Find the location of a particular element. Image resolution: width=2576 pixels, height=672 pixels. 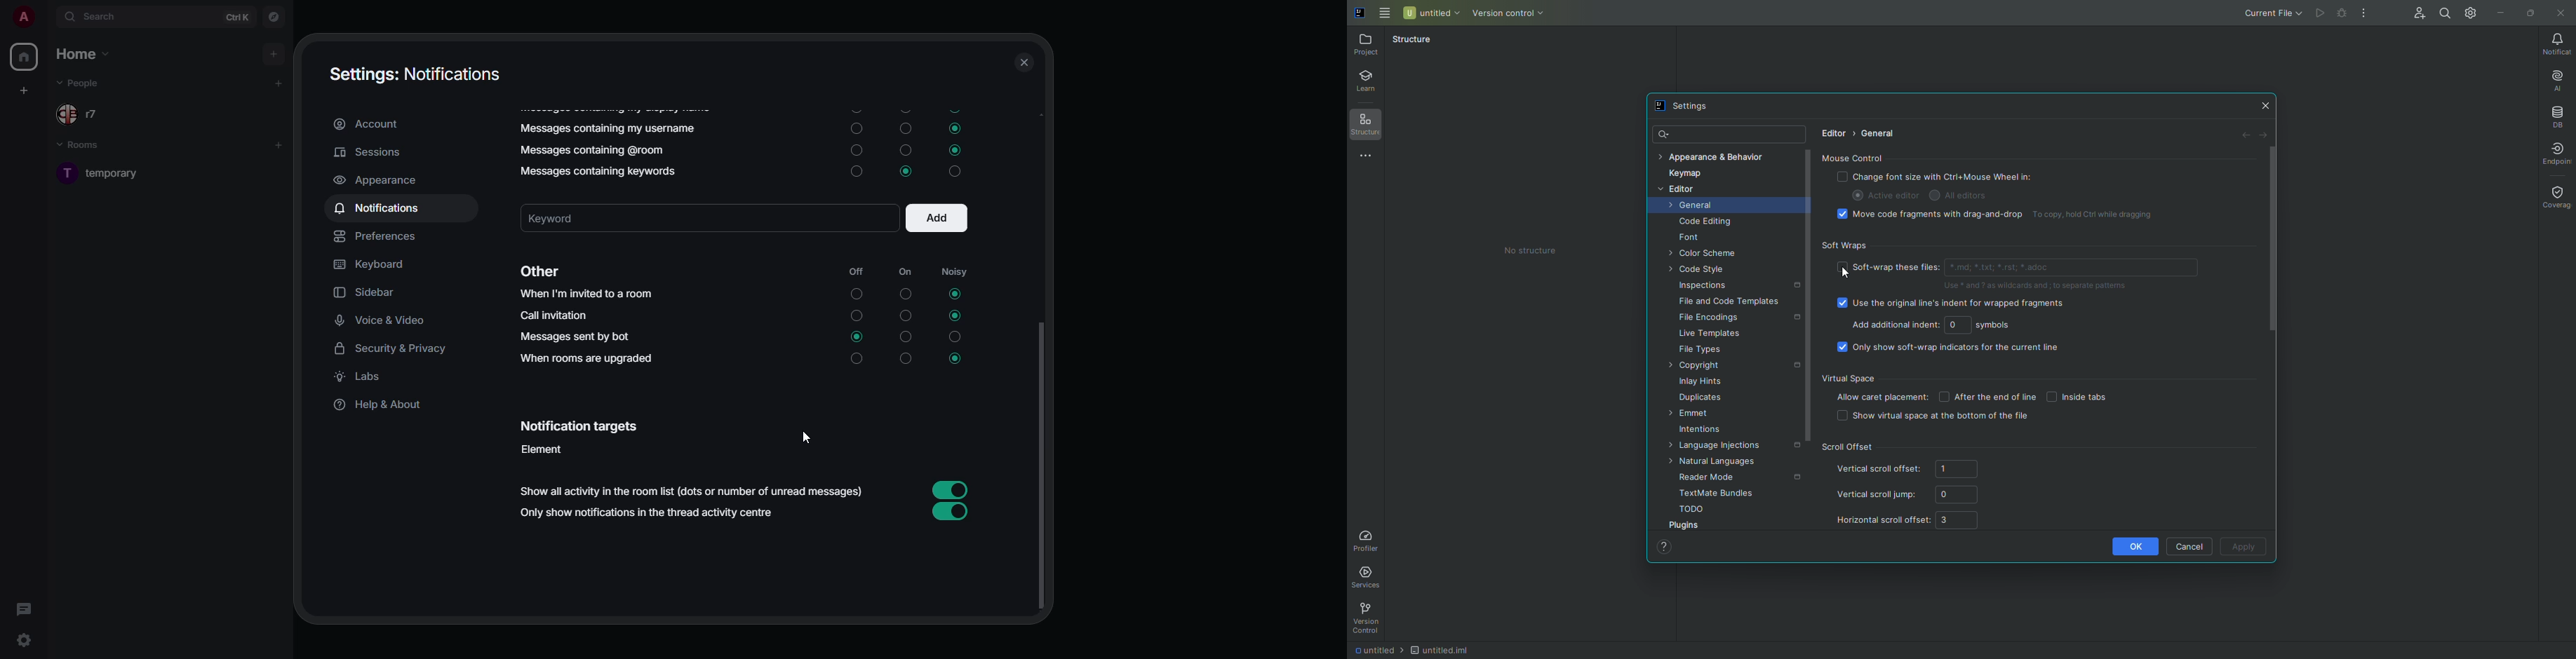

Version Control is located at coordinates (1367, 620).